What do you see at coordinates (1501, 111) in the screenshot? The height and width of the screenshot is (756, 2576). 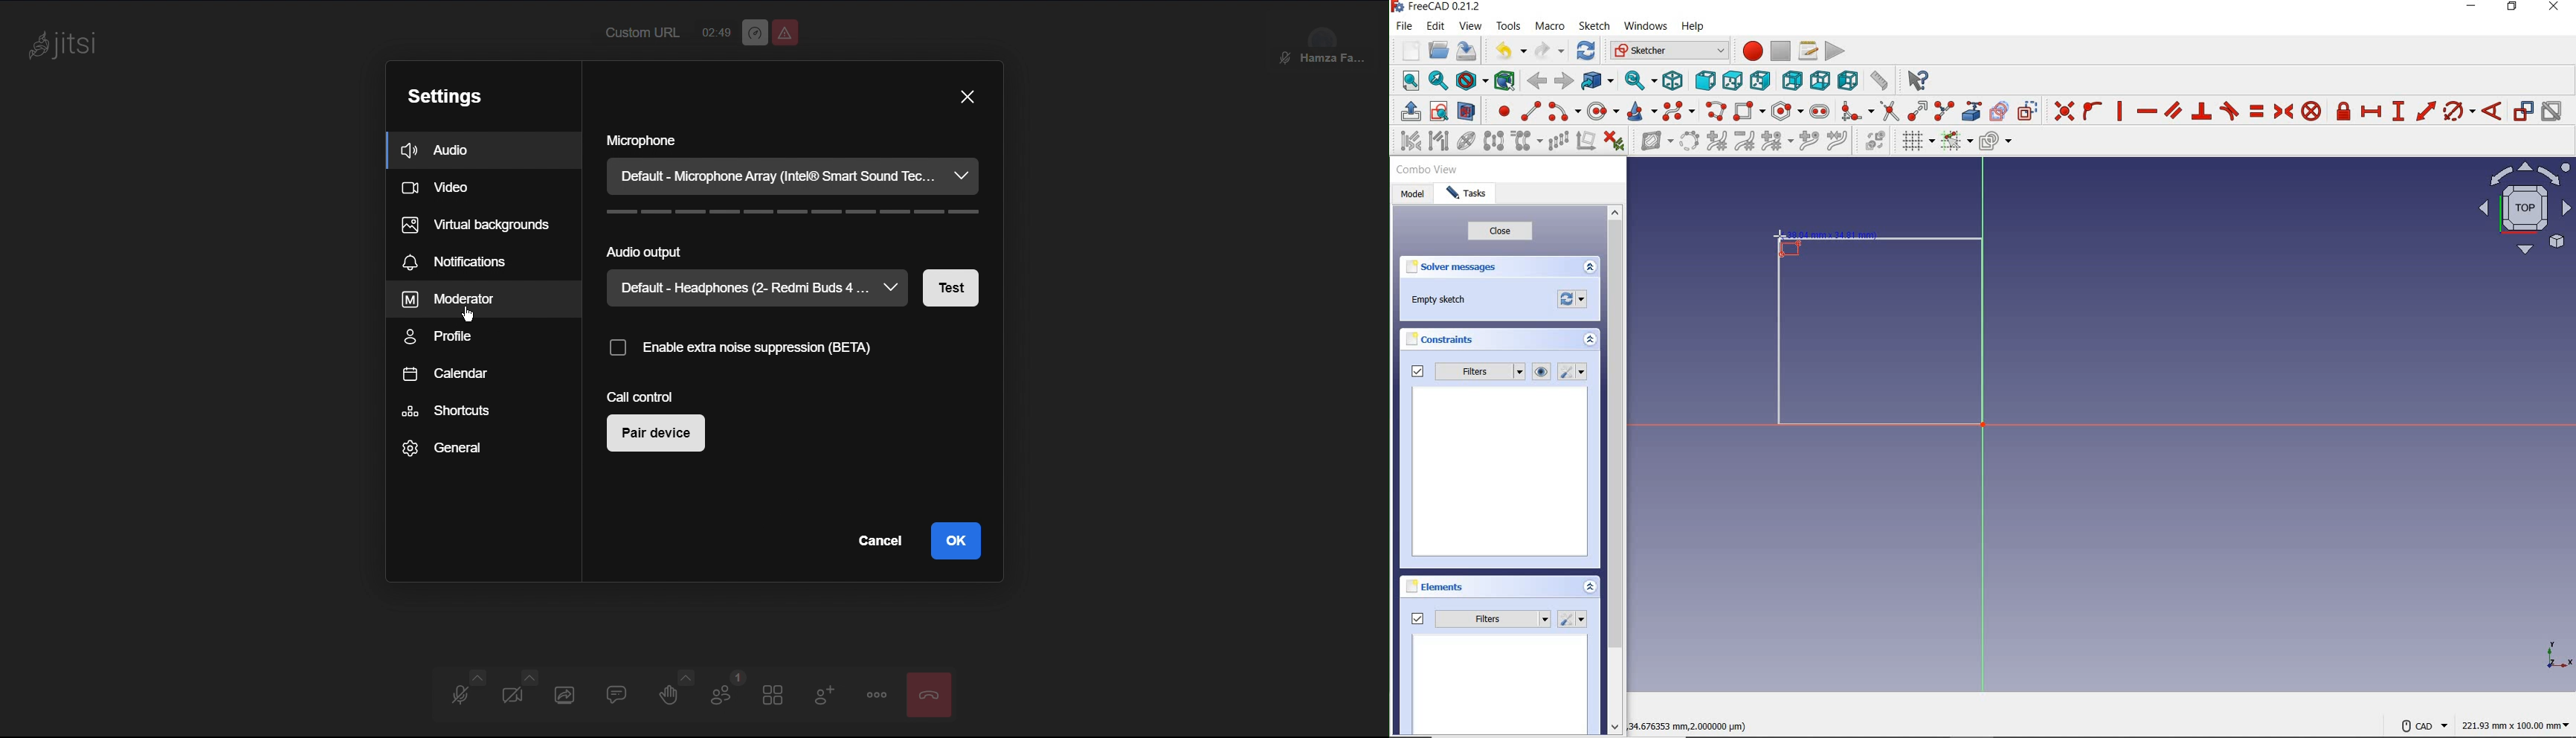 I see `create point` at bounding box center [1501, 111].